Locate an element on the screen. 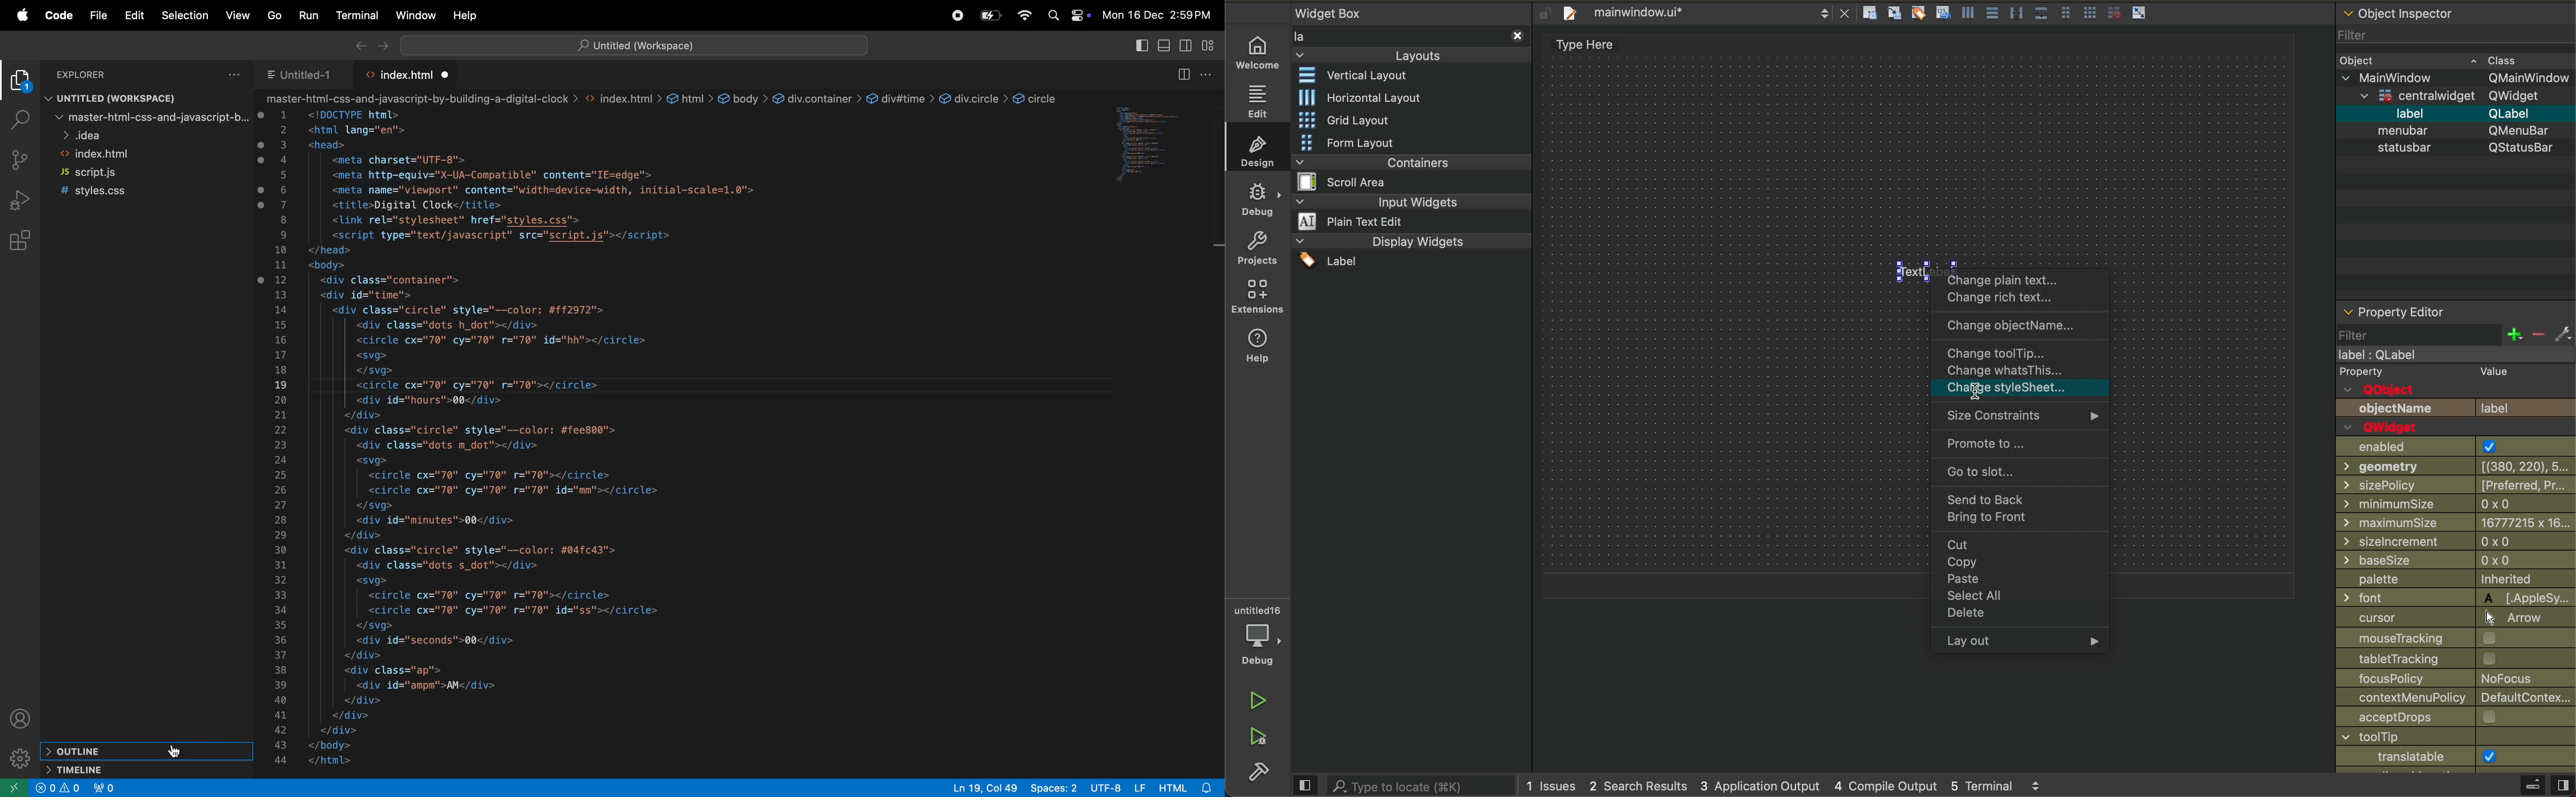  unsaved changes made is located at coordinates (263, 198).